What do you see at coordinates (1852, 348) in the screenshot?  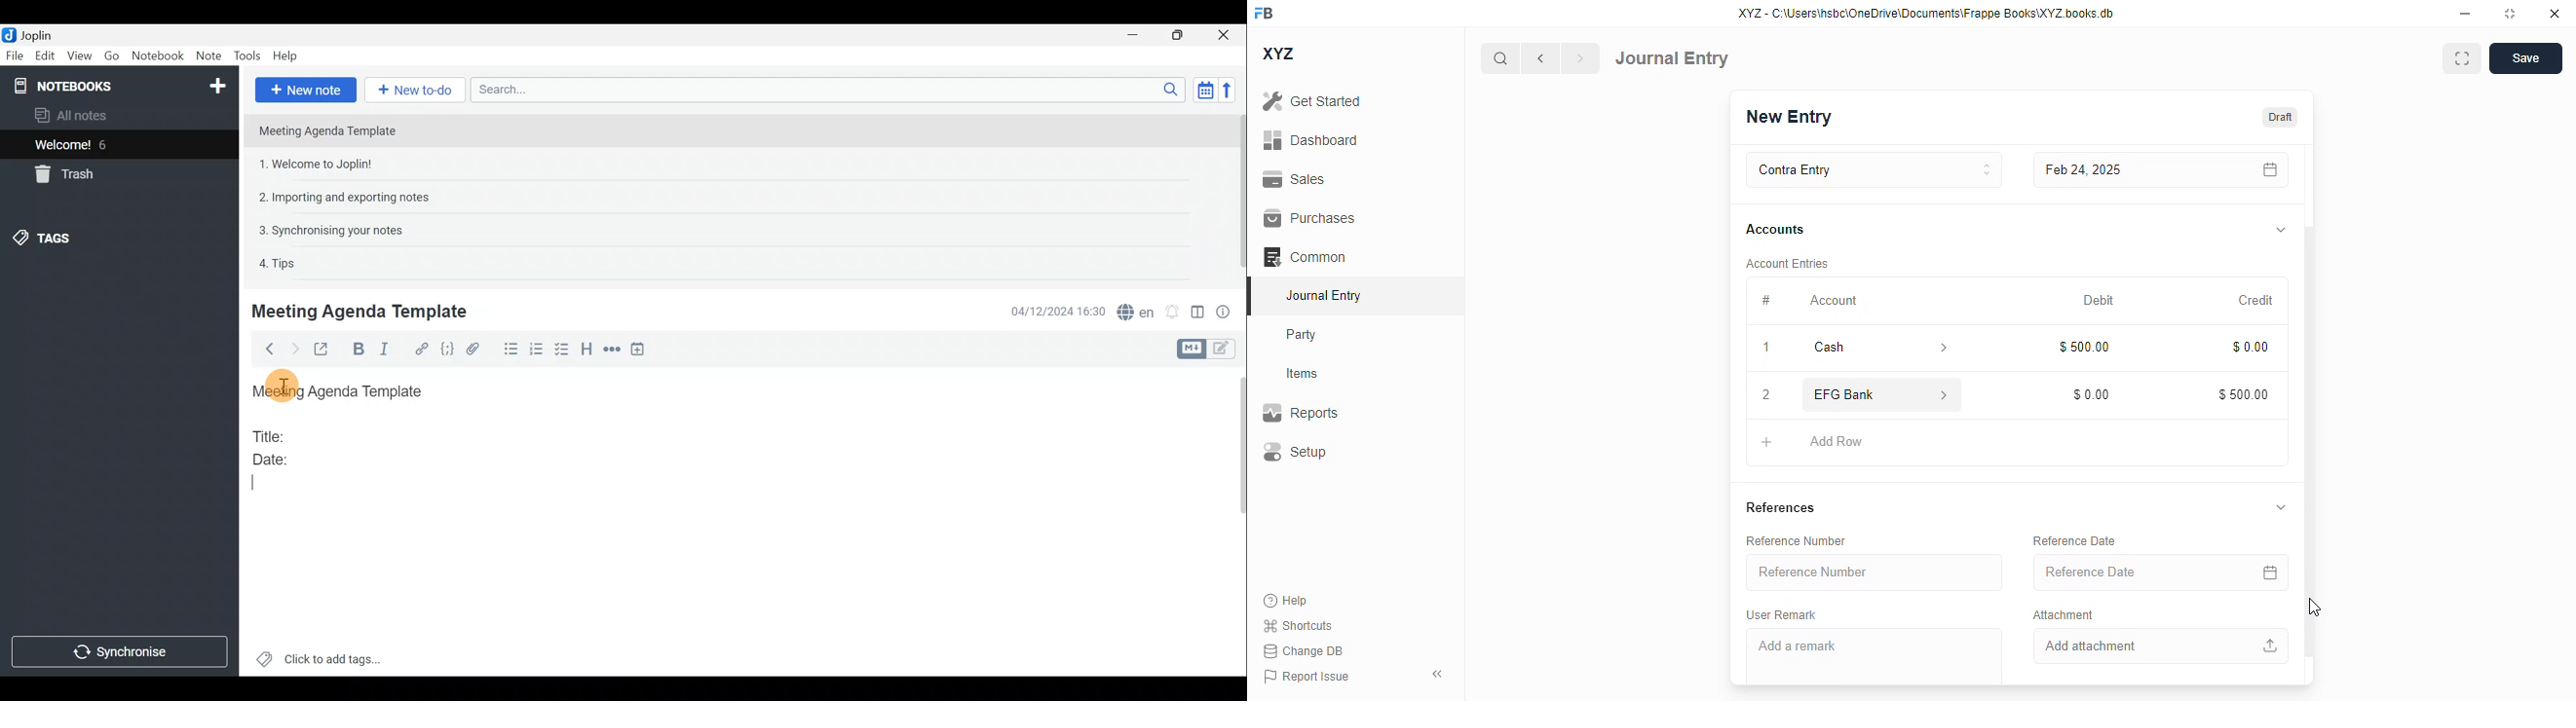 I see `cash ` at bounding box center [1852, 348].